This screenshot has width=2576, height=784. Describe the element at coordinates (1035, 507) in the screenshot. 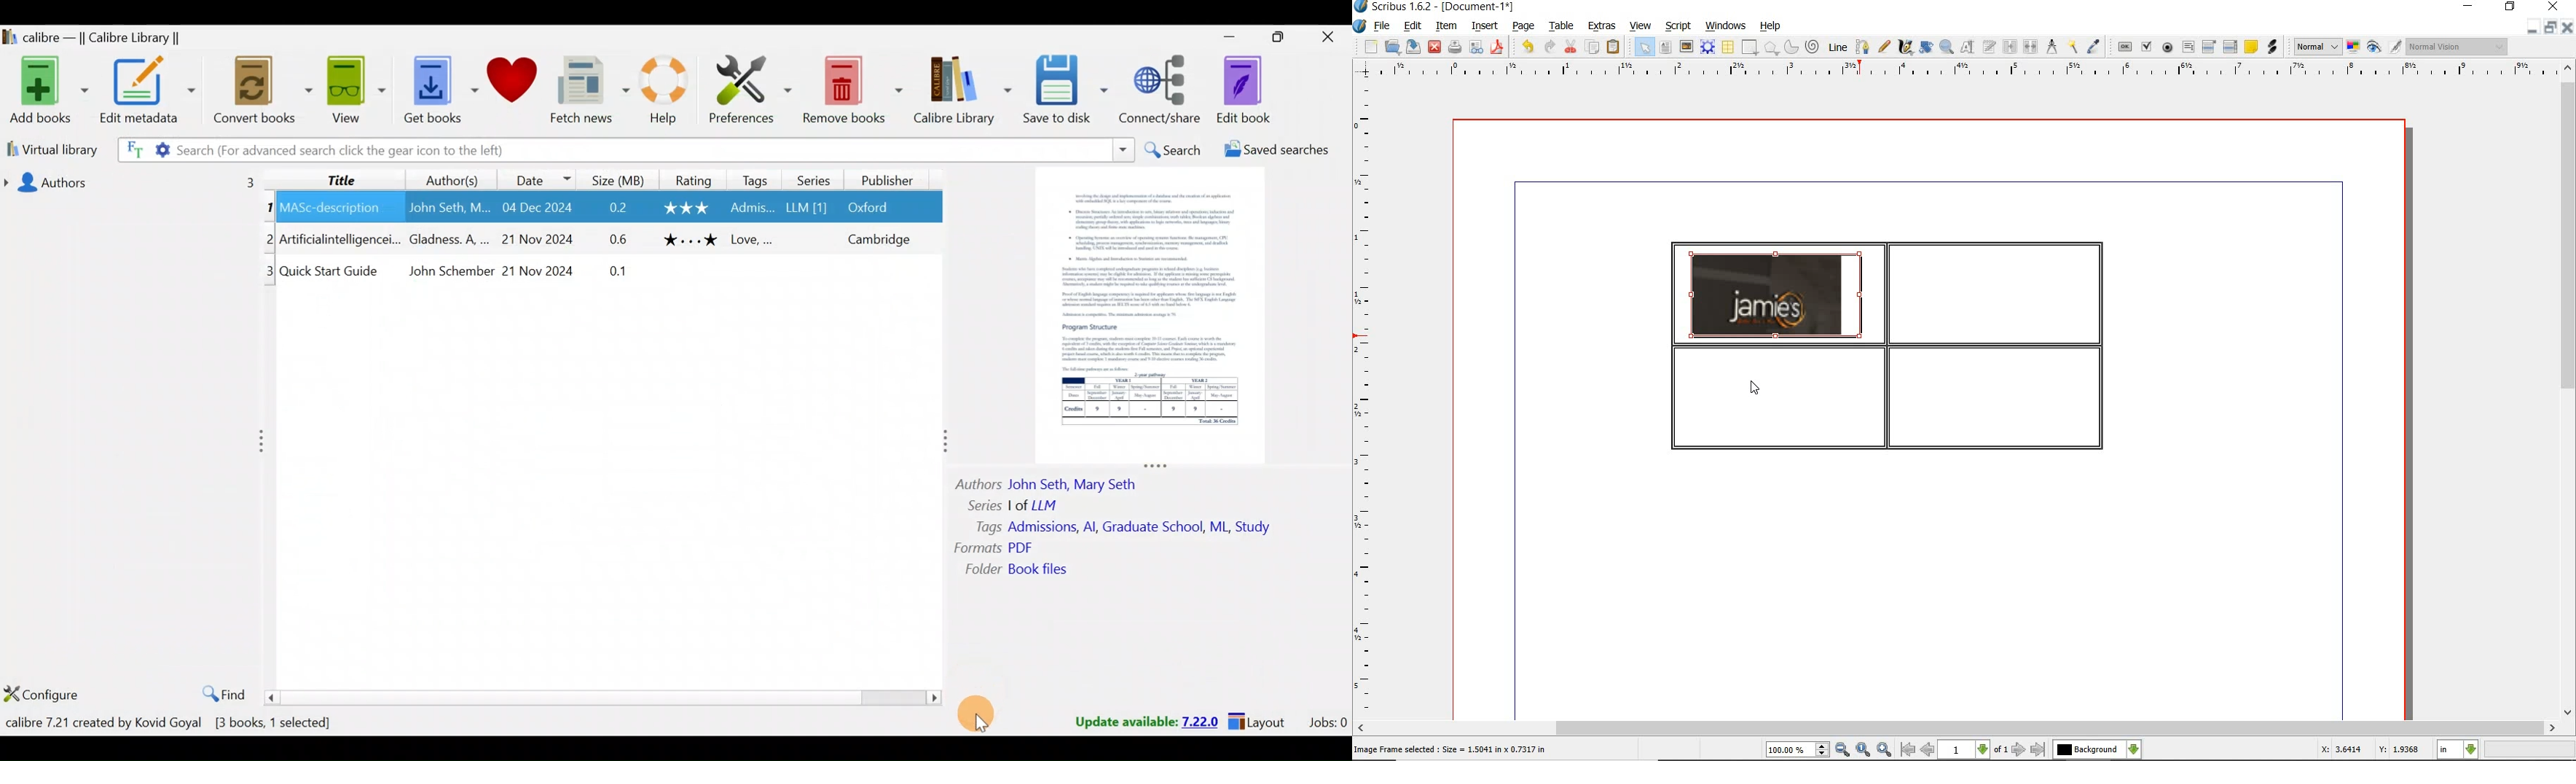

I see `` at that location.